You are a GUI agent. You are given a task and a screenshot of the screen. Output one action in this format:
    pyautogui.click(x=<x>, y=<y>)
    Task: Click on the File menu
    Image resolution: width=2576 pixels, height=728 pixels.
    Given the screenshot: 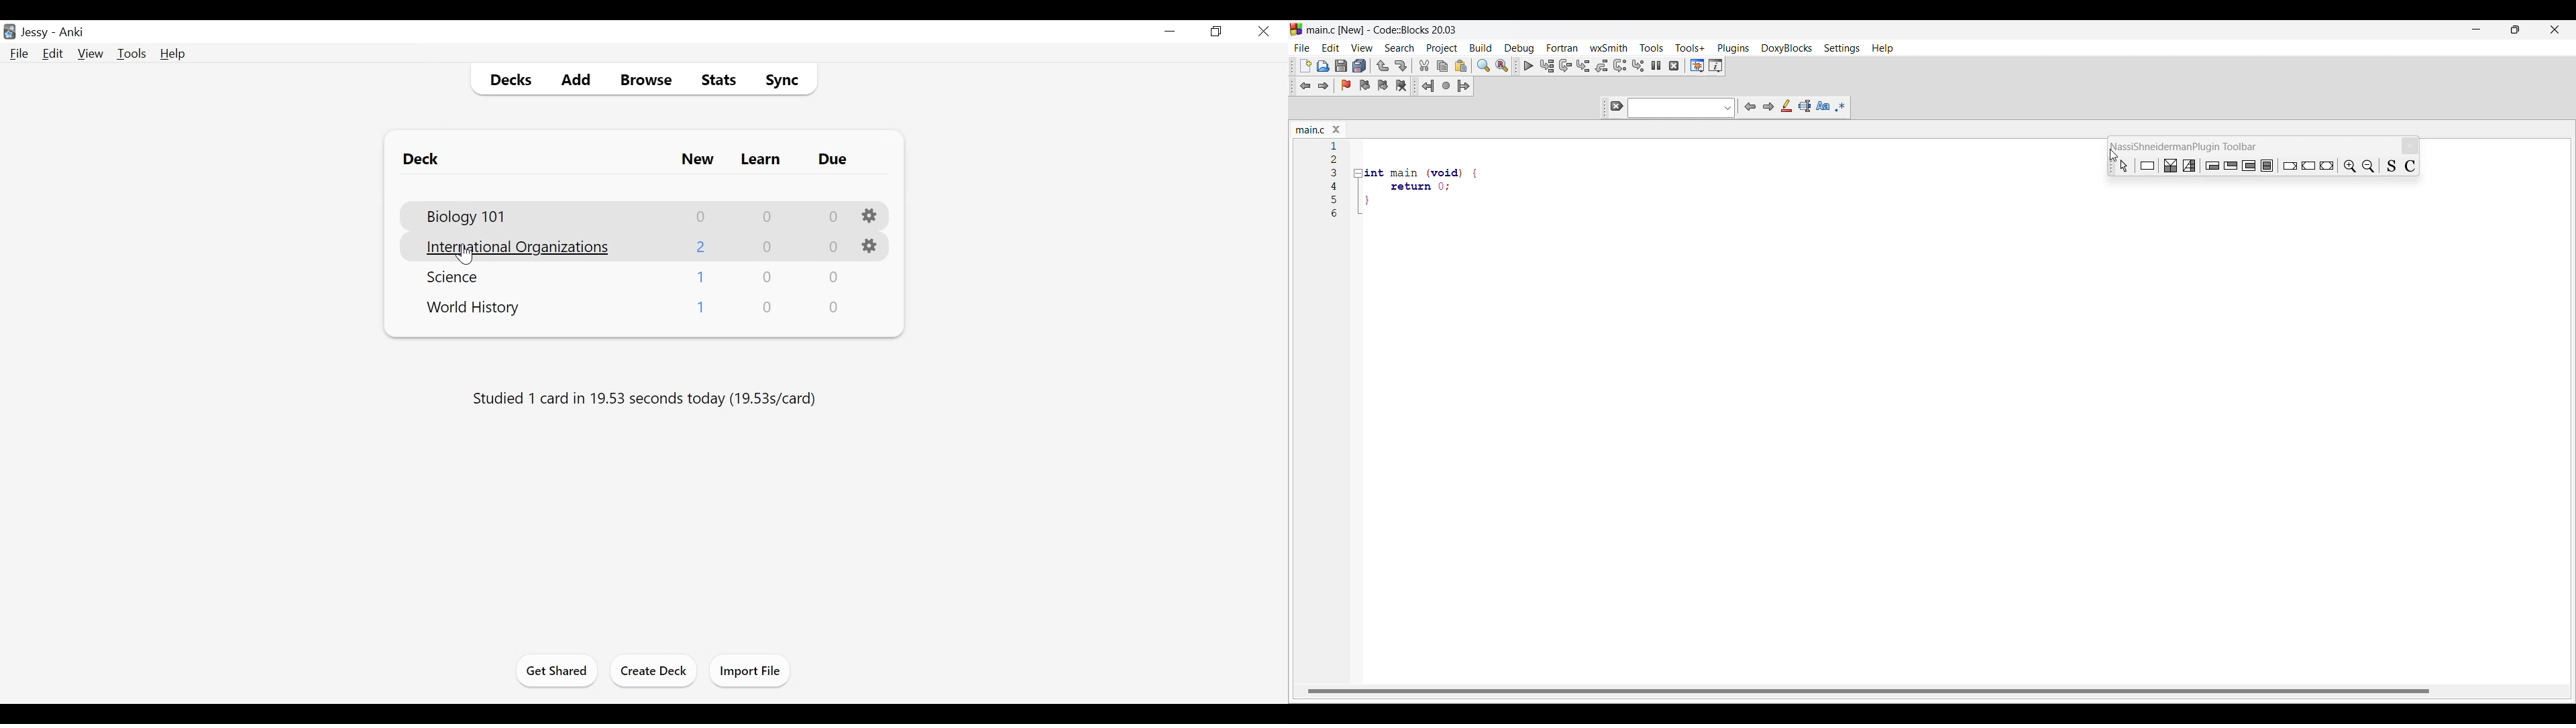 What is the action you would take?
    pyautogui.click(x=1302, y=48)
    